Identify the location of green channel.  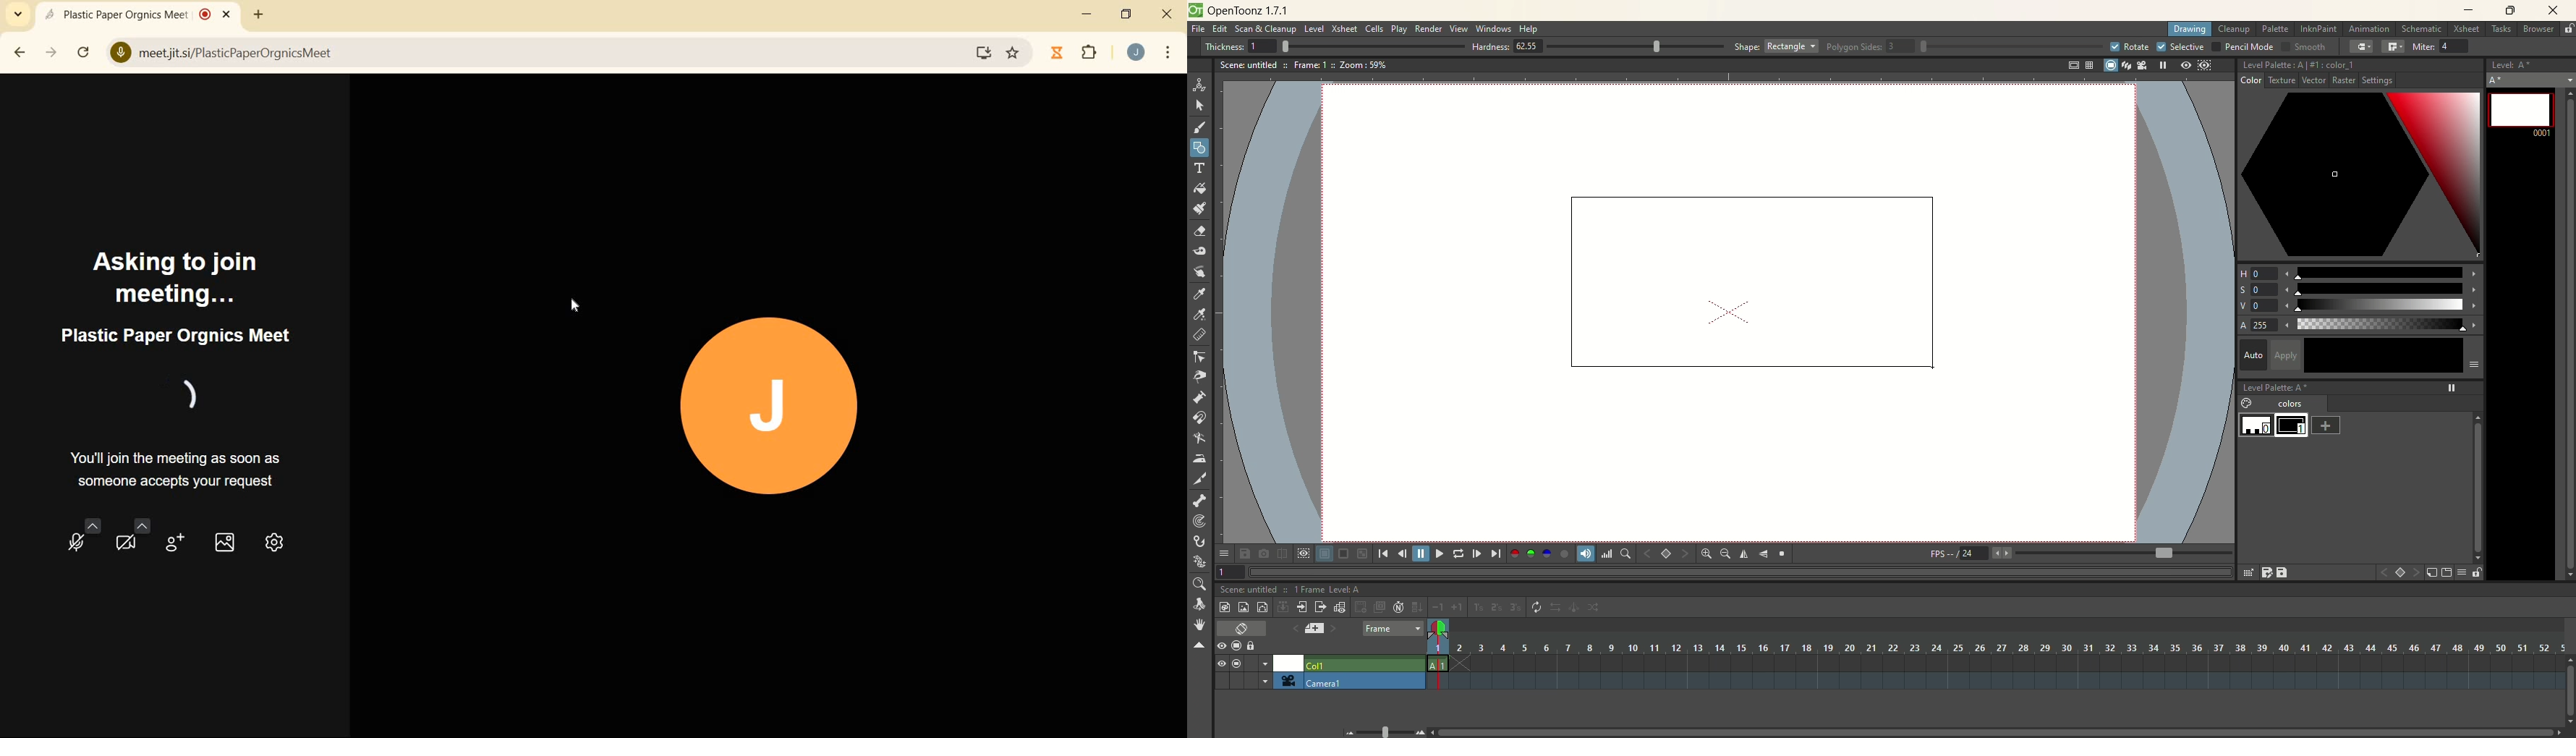
(1531, 554).